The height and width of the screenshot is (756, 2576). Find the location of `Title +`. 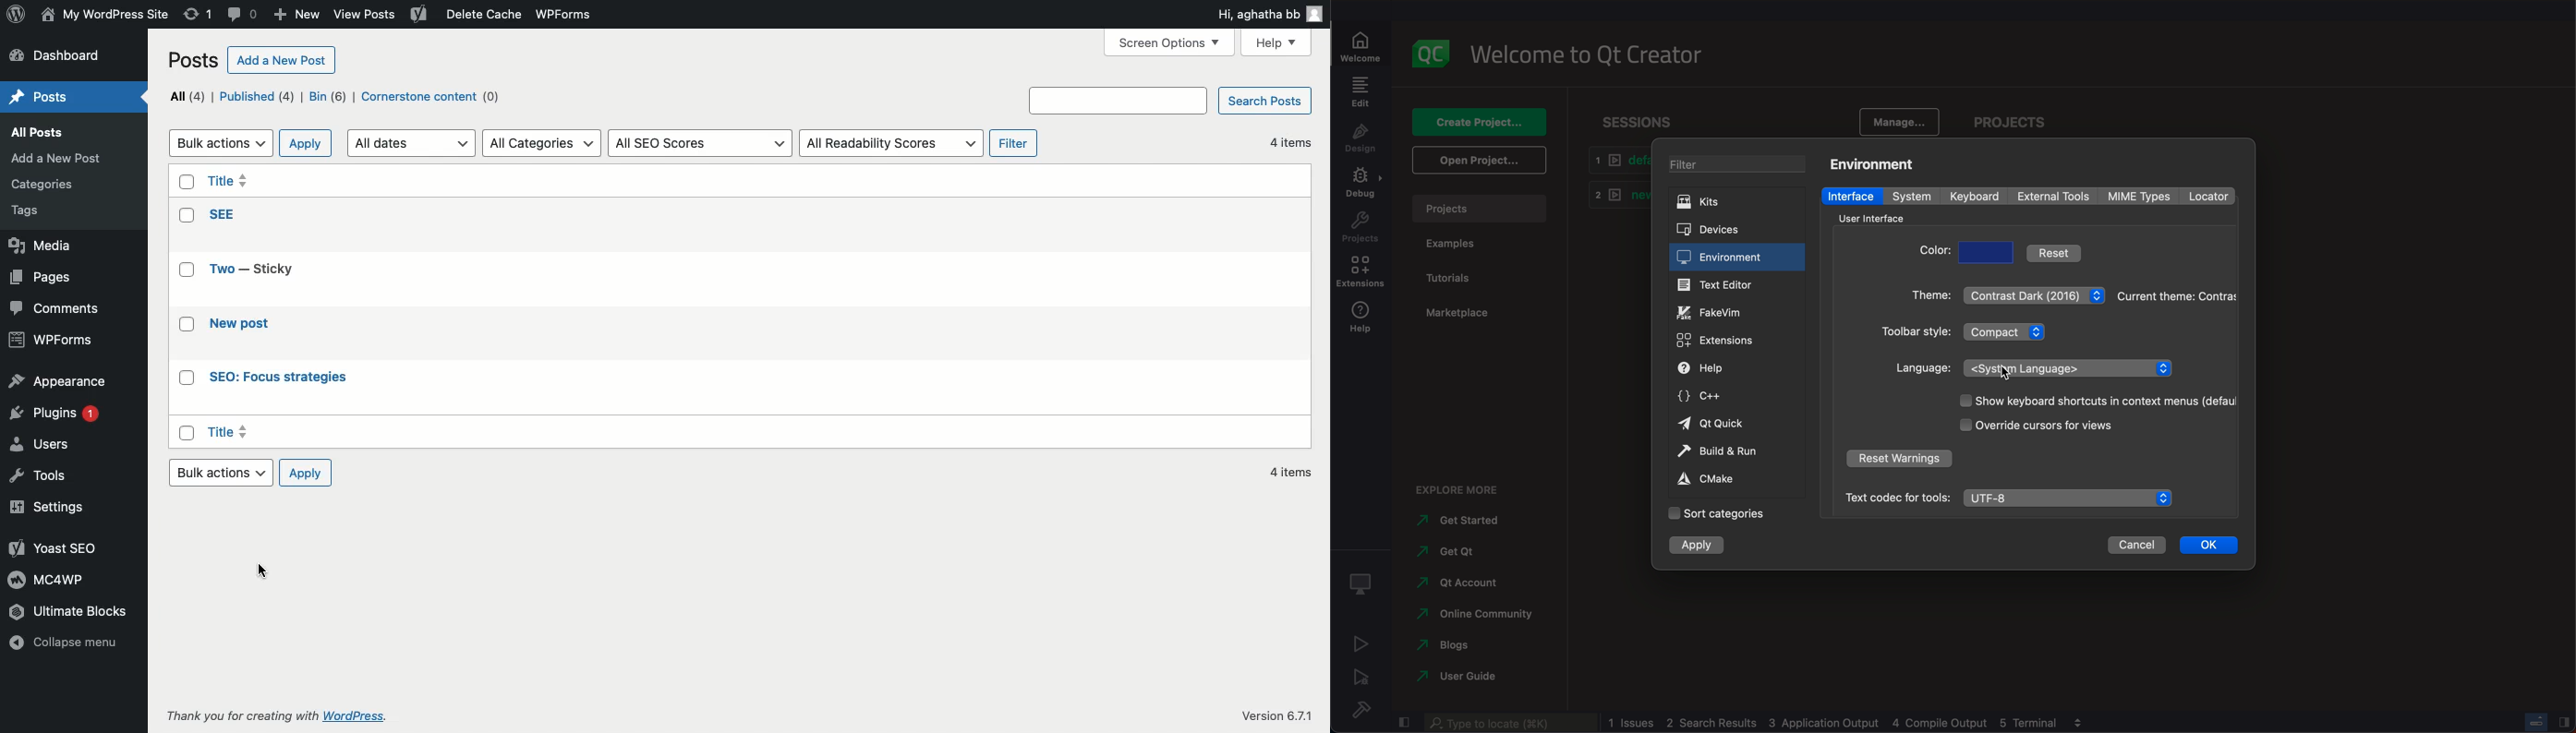

Title + is located at coordinates (230, 432).